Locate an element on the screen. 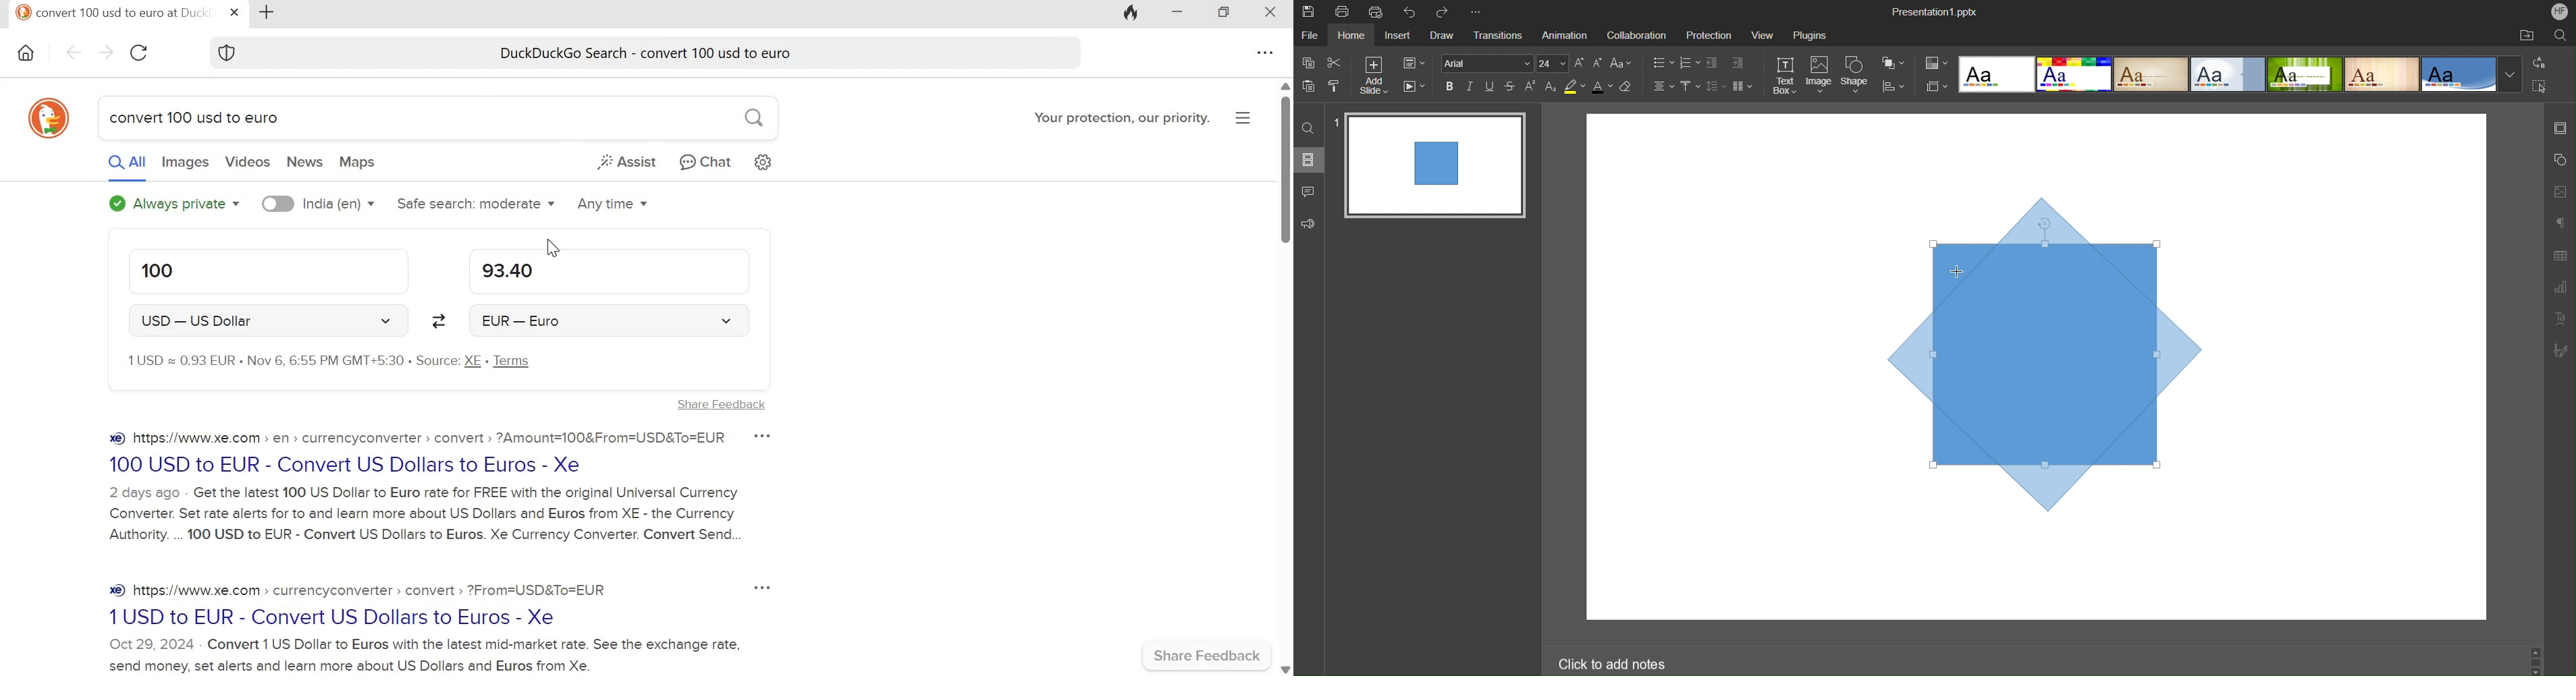 The height and width of the screenshot is (700, 2576). Strikethrough is located at coordinates (1510, 87).